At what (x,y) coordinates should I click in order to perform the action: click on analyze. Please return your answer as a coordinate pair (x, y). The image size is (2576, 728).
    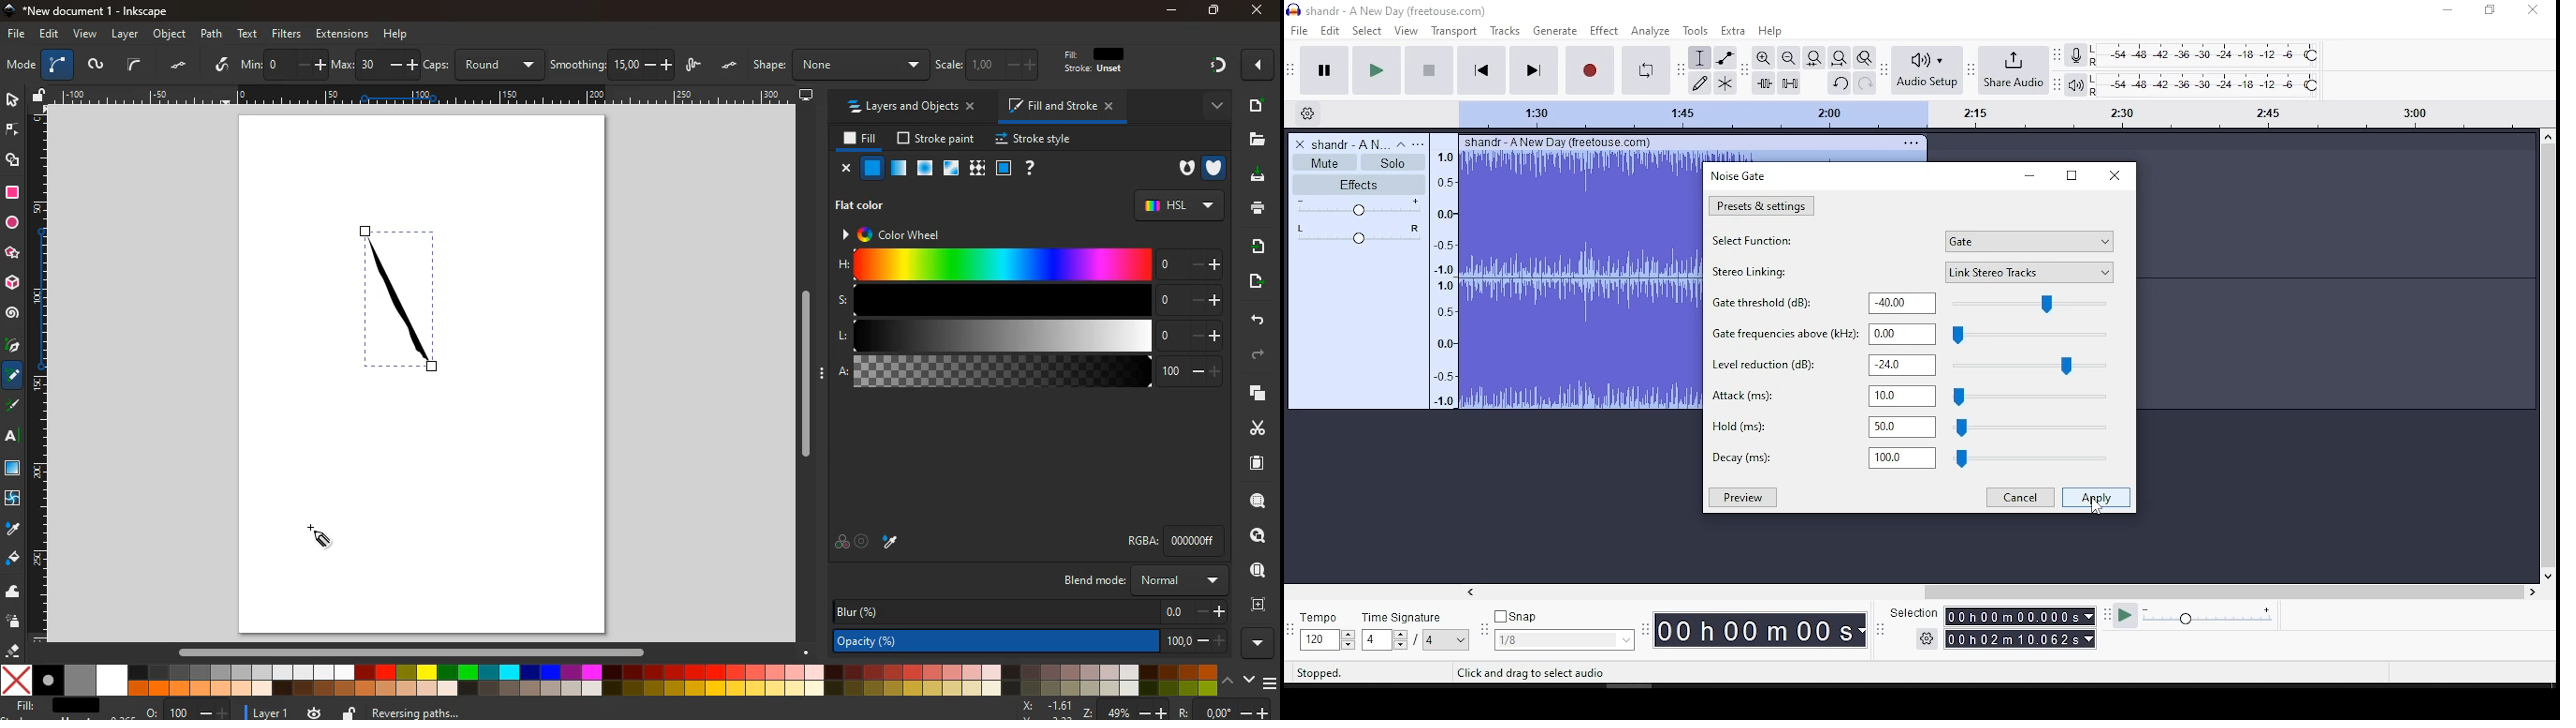
    Looking at the image, I should click on (1651, 30).